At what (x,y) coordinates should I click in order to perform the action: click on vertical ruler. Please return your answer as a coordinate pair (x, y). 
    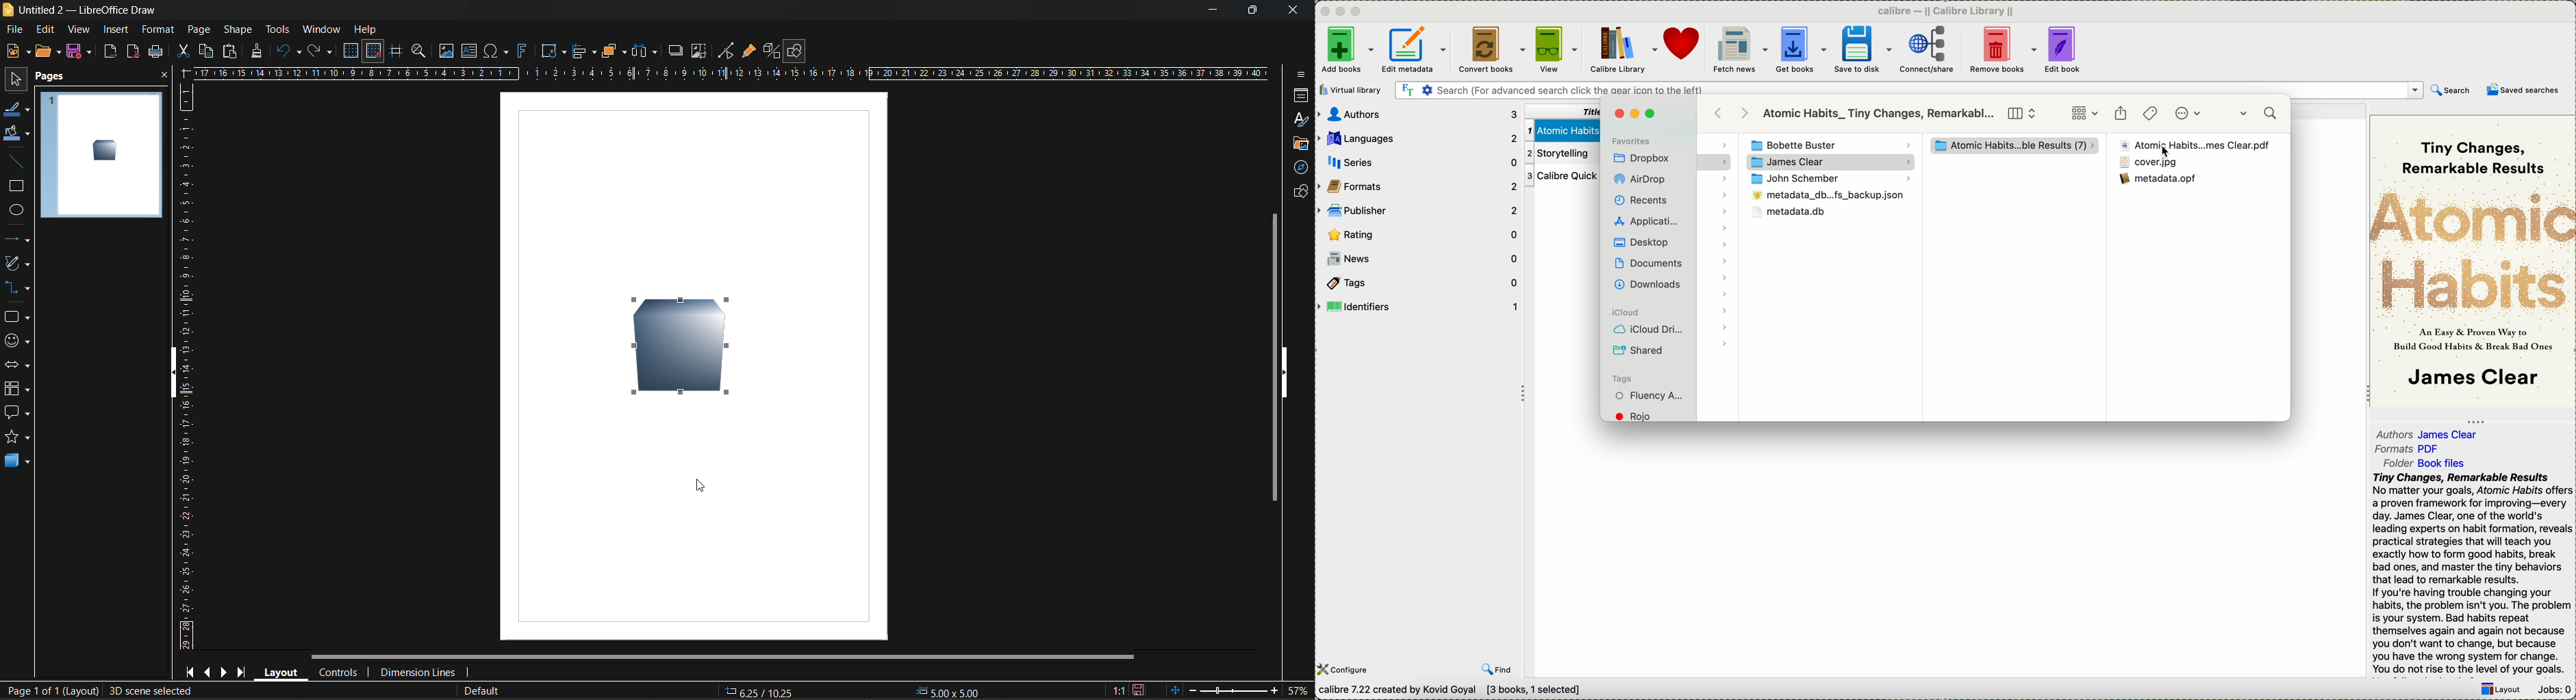
    Looking at the image, I should click on (187, 366).